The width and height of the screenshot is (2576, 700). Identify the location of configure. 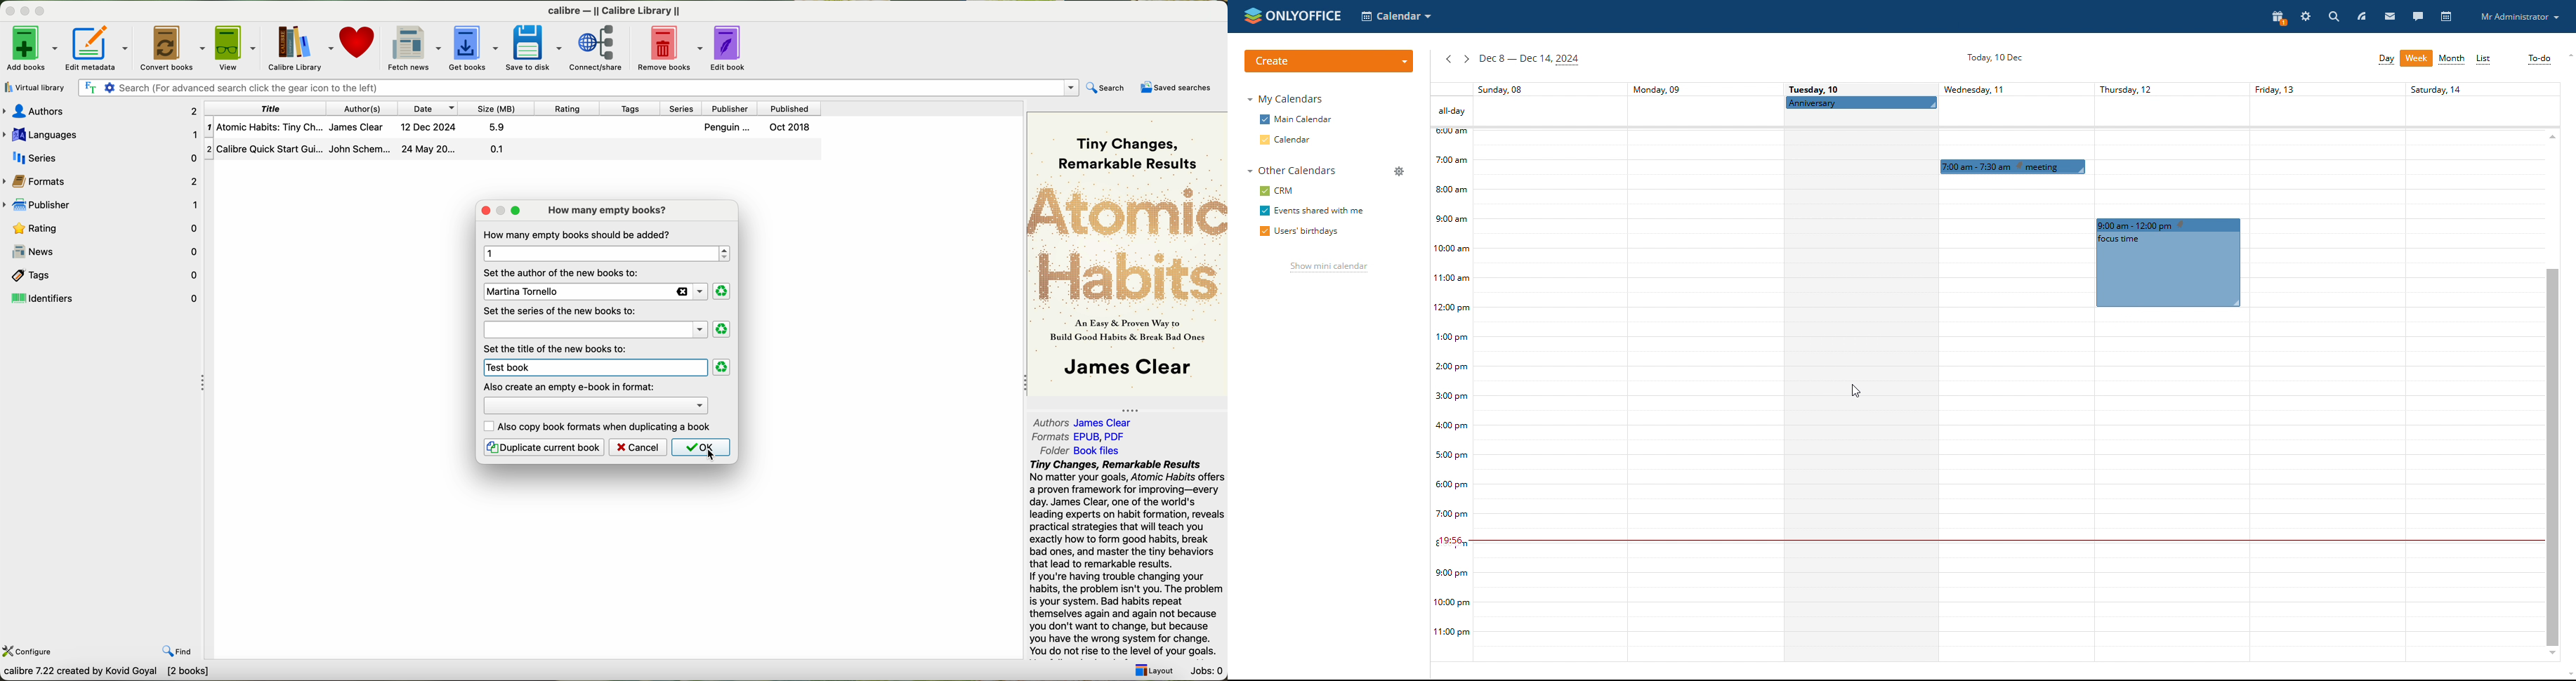
(29, 651).